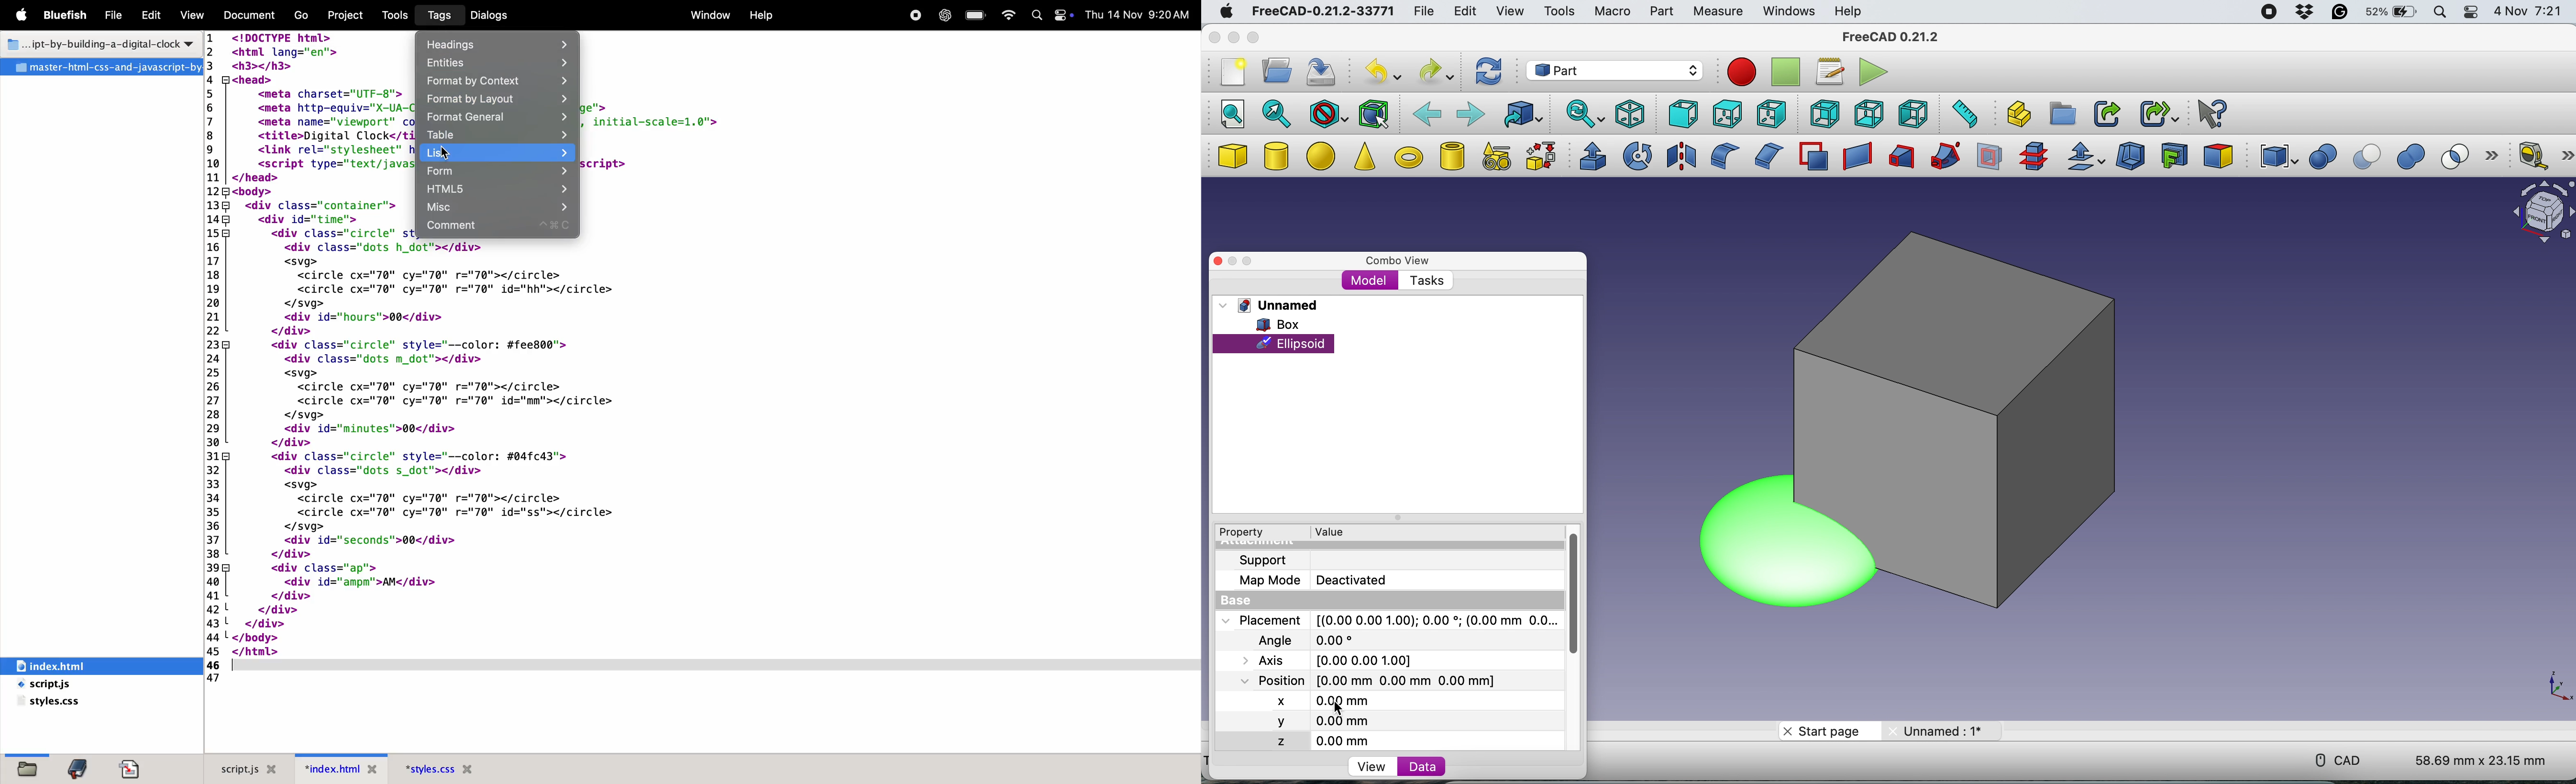  Describe the element at coordinates (1375, 765) in the screenshot. I see `view` at that location.